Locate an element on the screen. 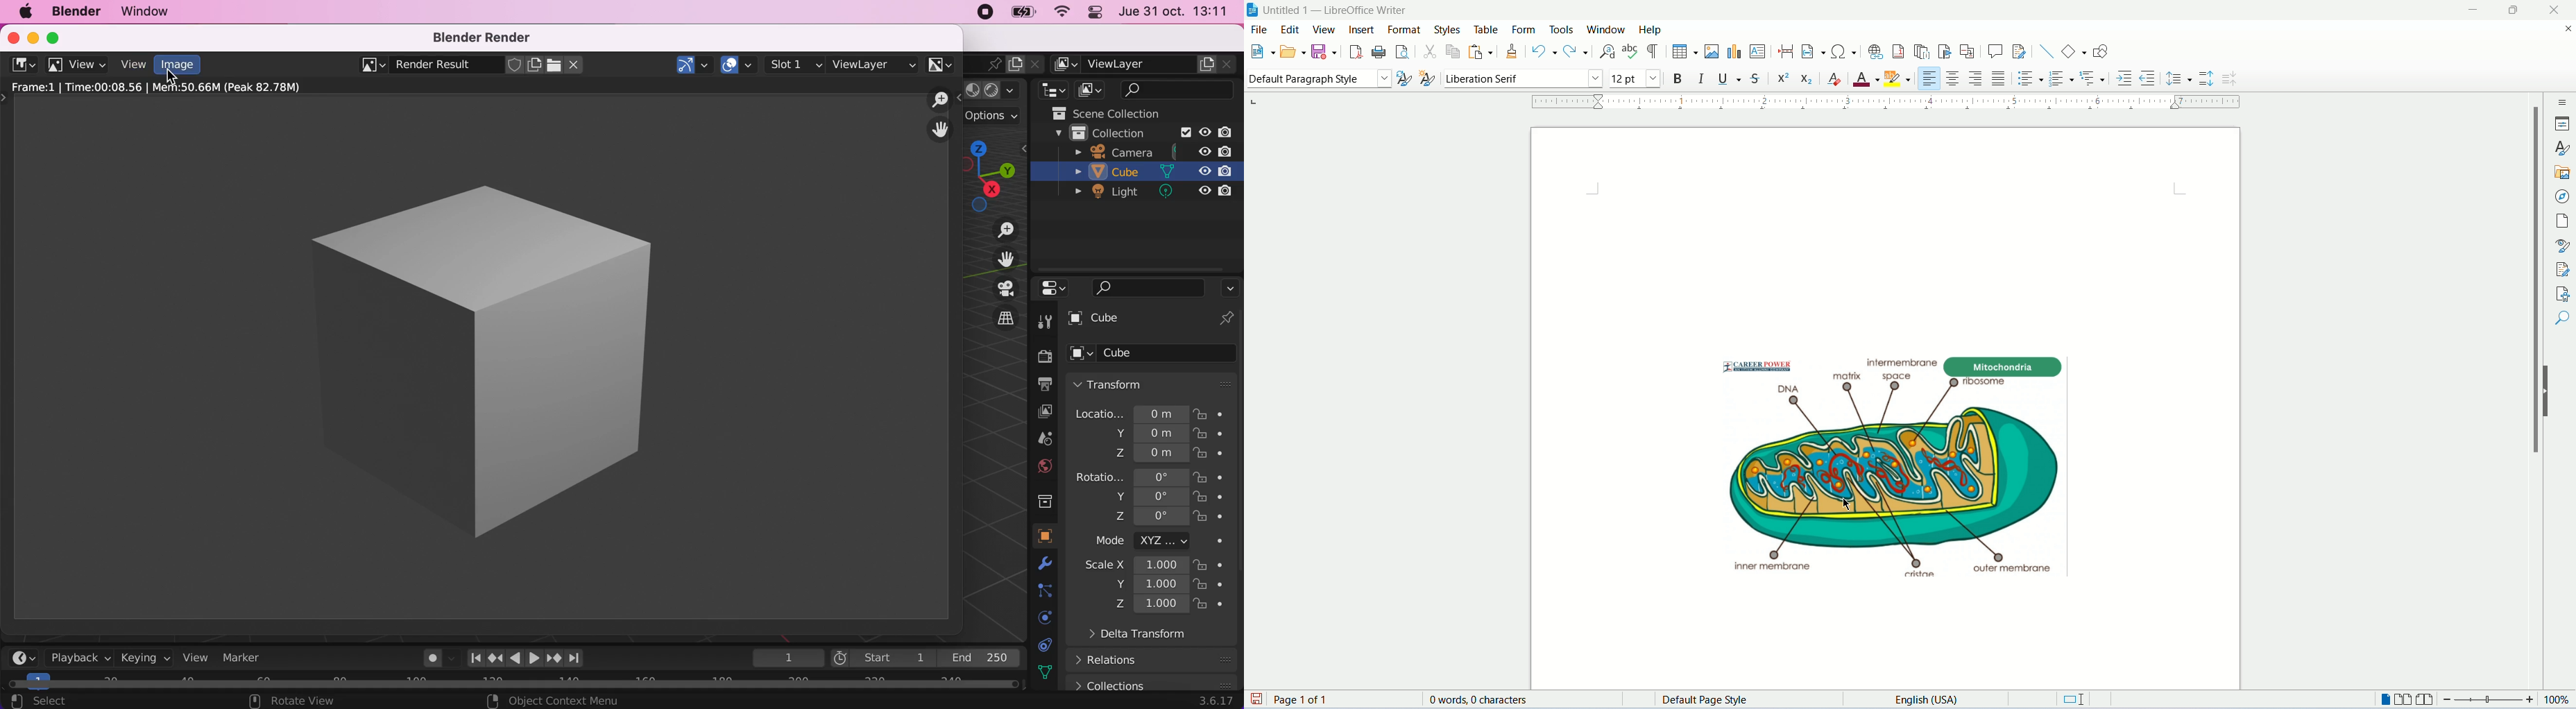 The width and height of the screenshot is (2576, 728). underline is located at coordinates (1728, 79).